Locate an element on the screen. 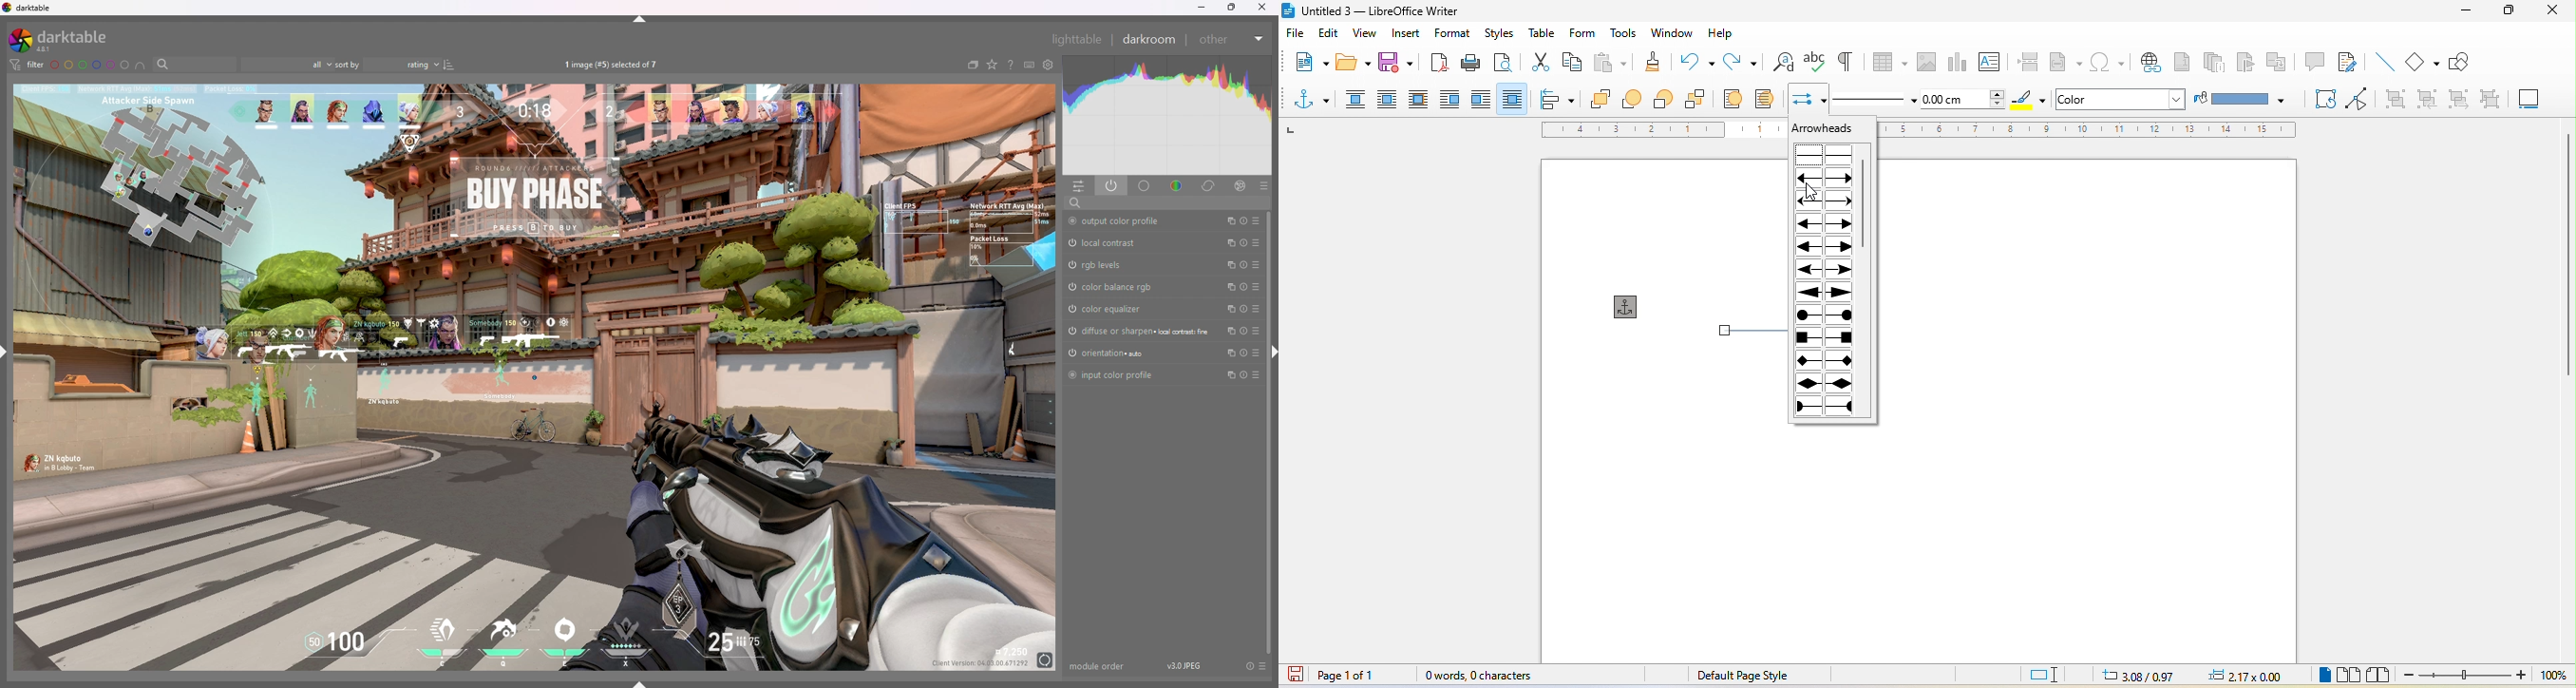  to foreground is located at coordinates (1734, 98).